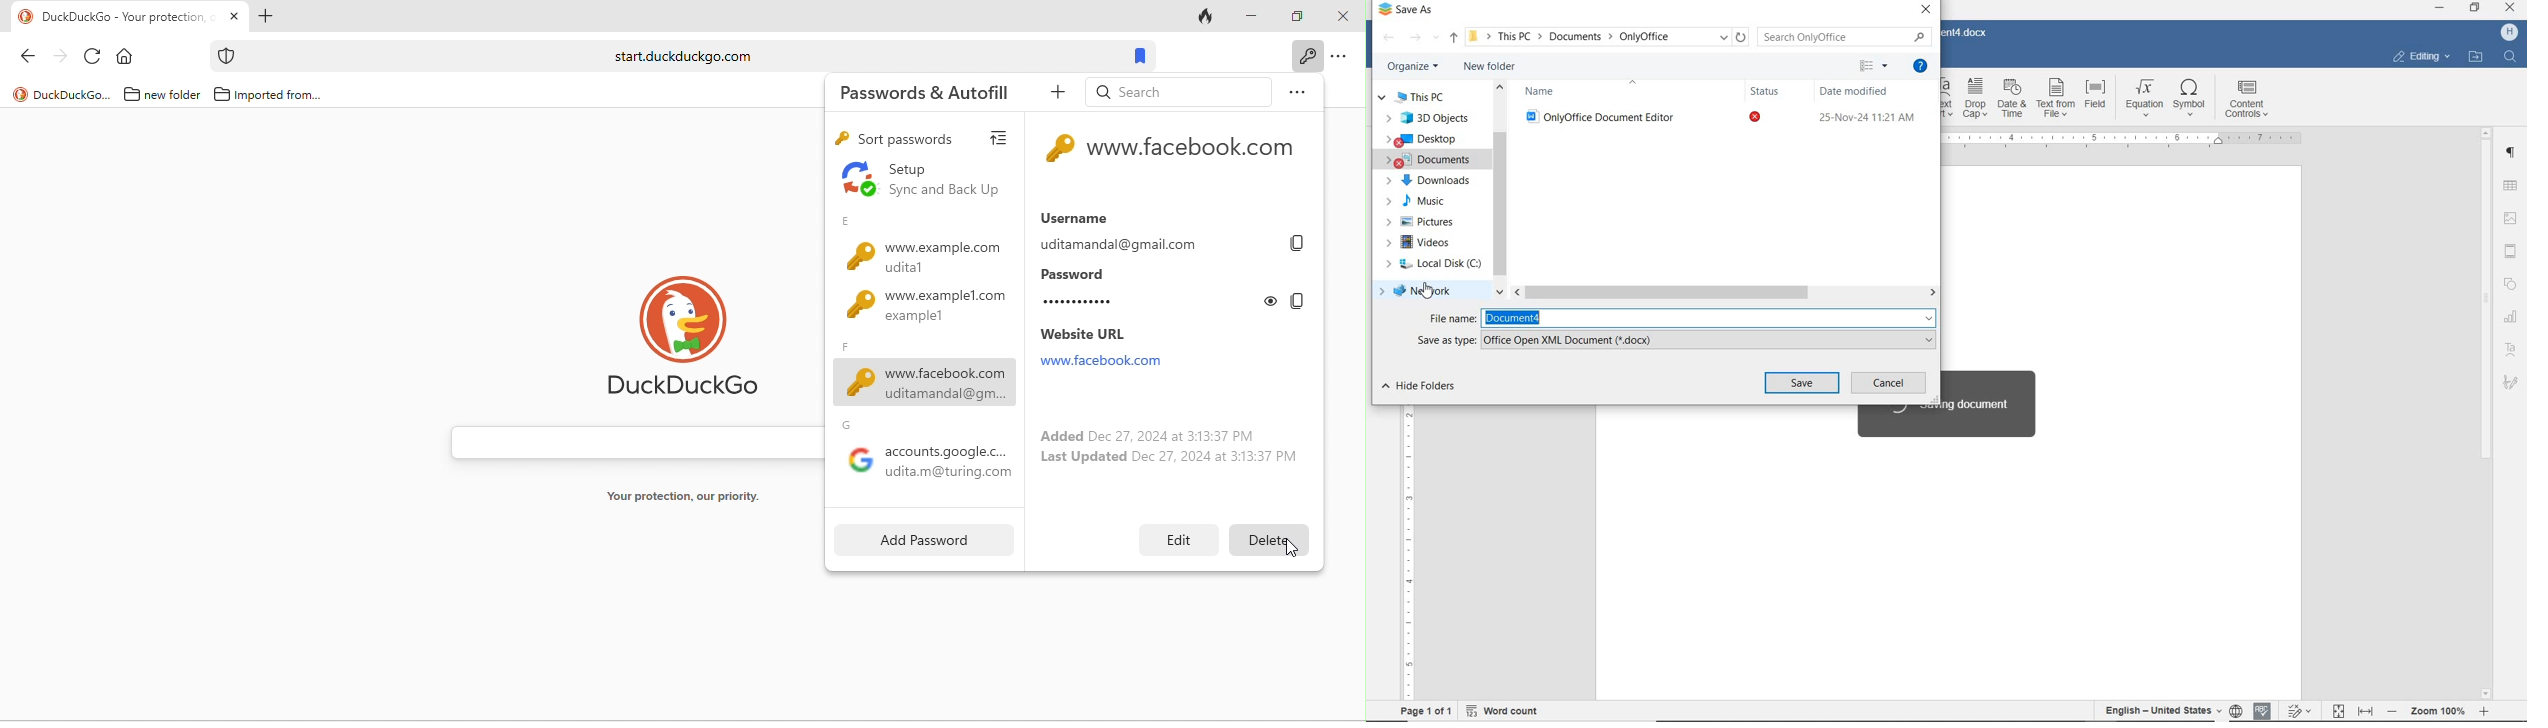  Describe the element at coordinates (1599, 39) in the screenshot. I see `This PC > Documents > OnlyOffice (path)` at that location.